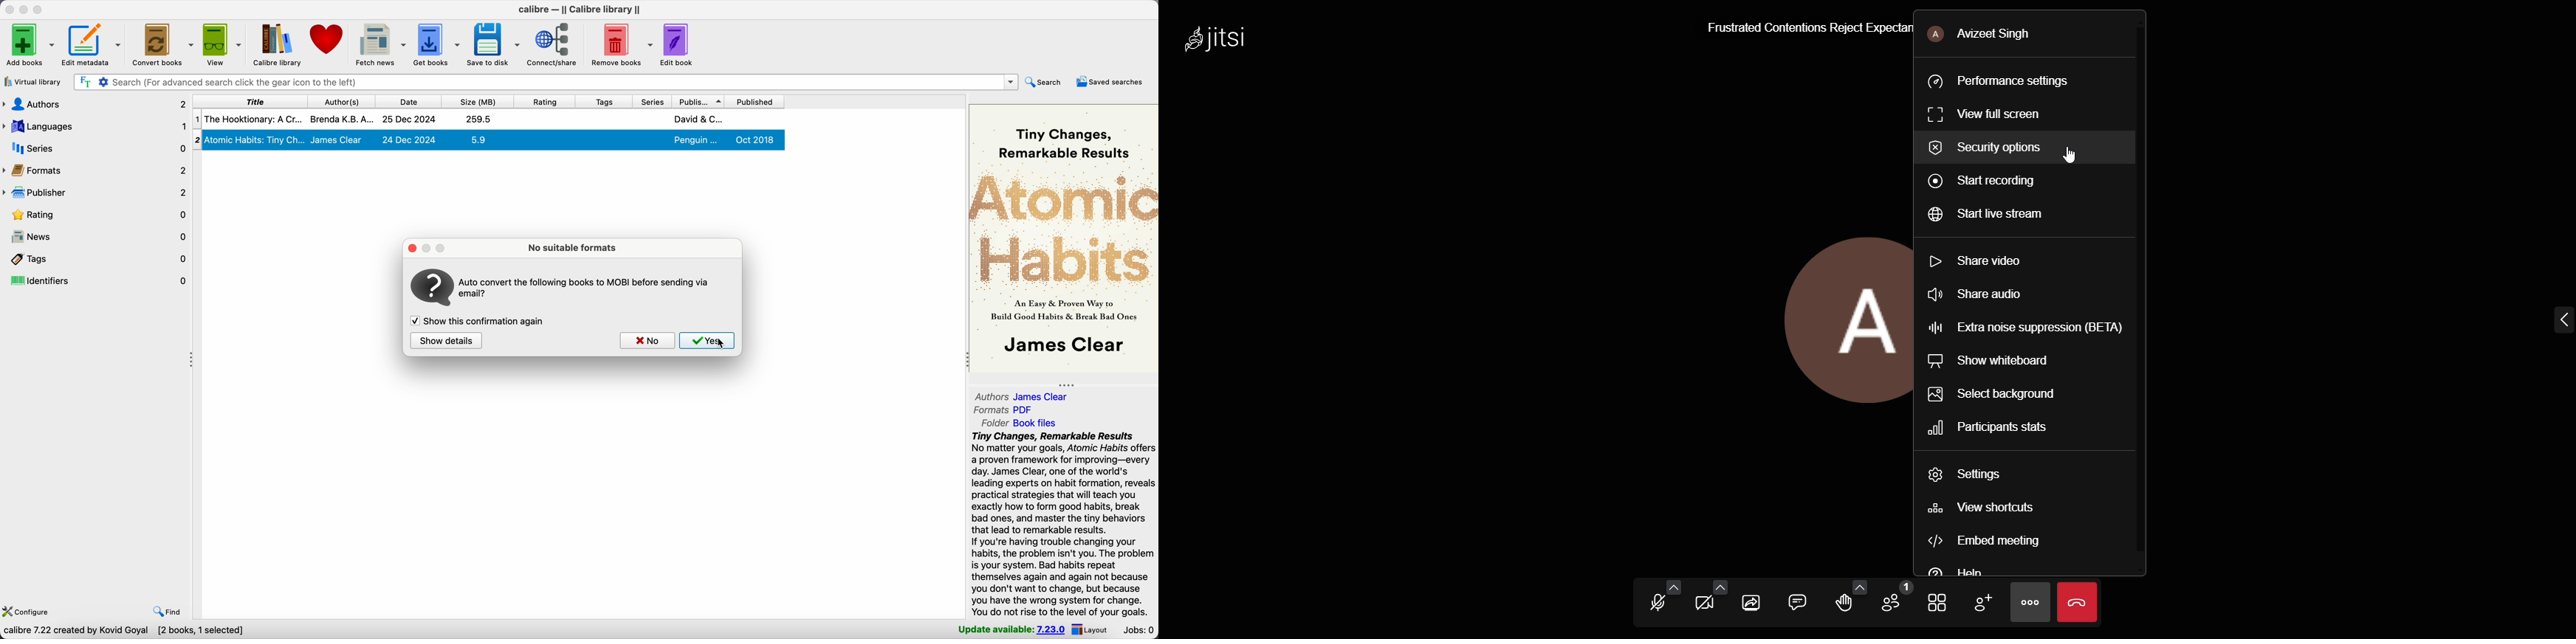  I want to click on participants stats, so click(1991, 429).